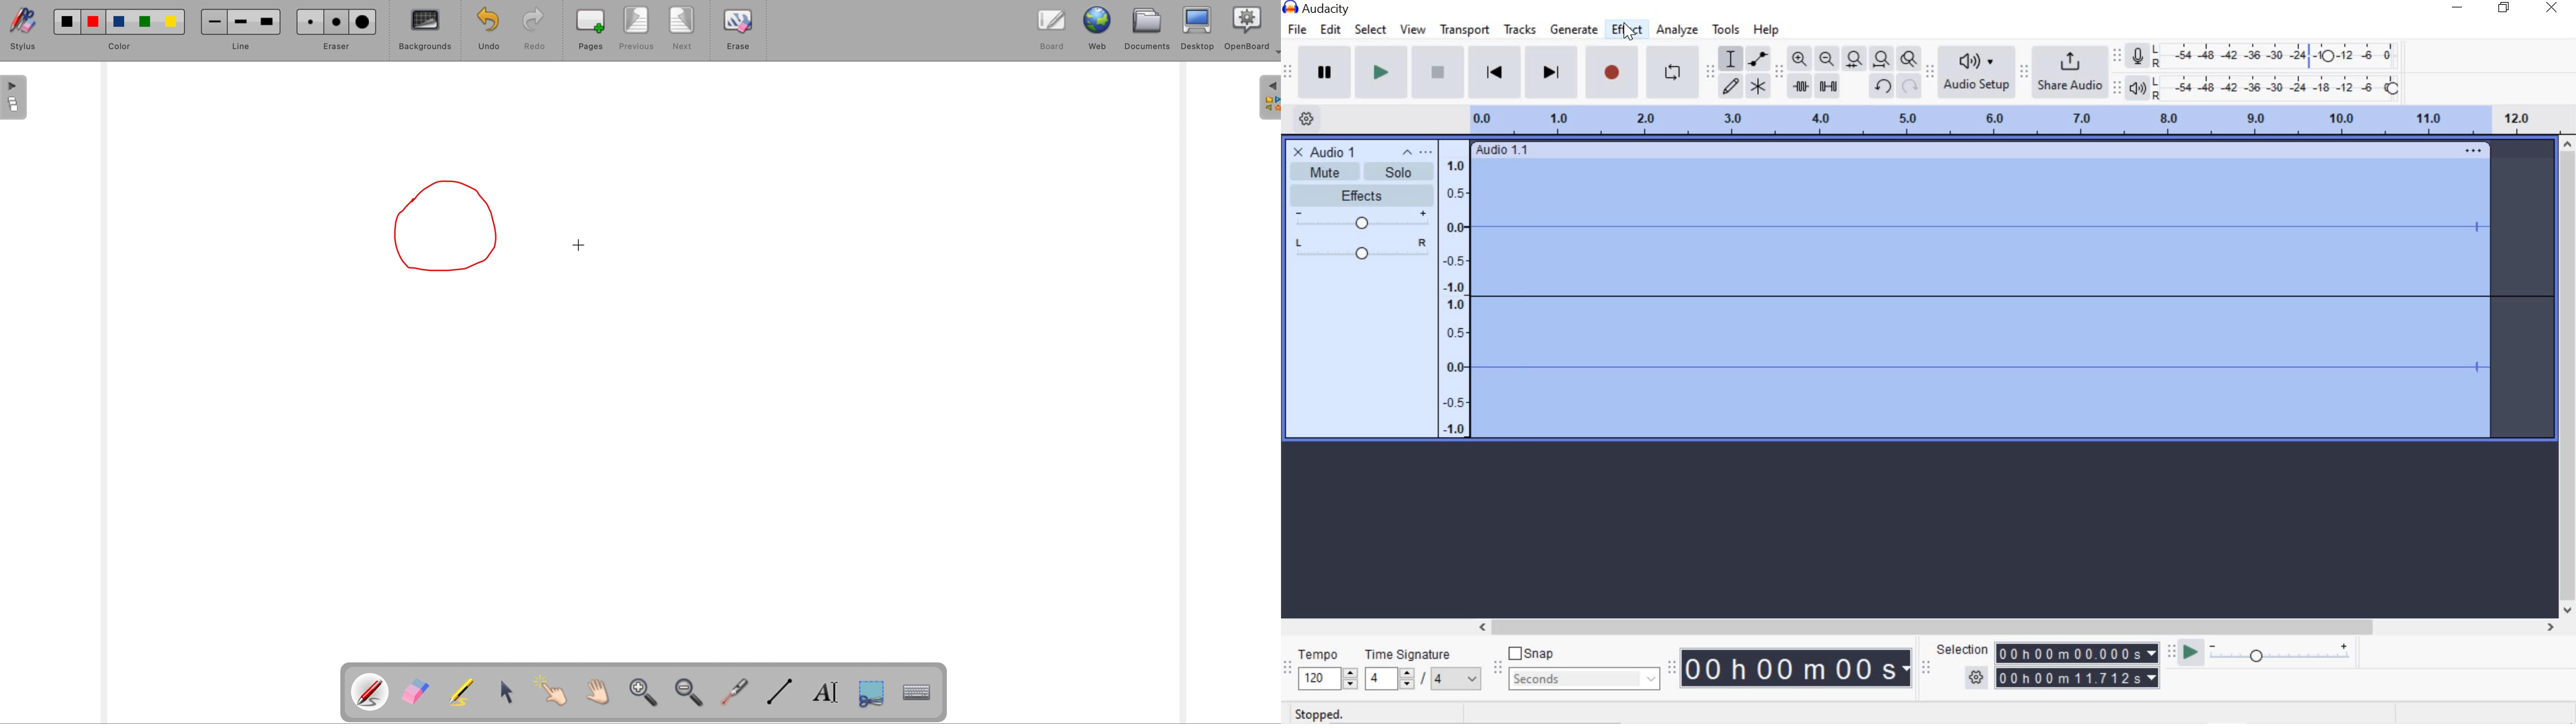 Image resolution: width=2576 pixels, height=728 pixels. What do you see at coordinates (1495, 72) in the screenshot?
I see `Skip to start` at bounding box center [1495, 72].